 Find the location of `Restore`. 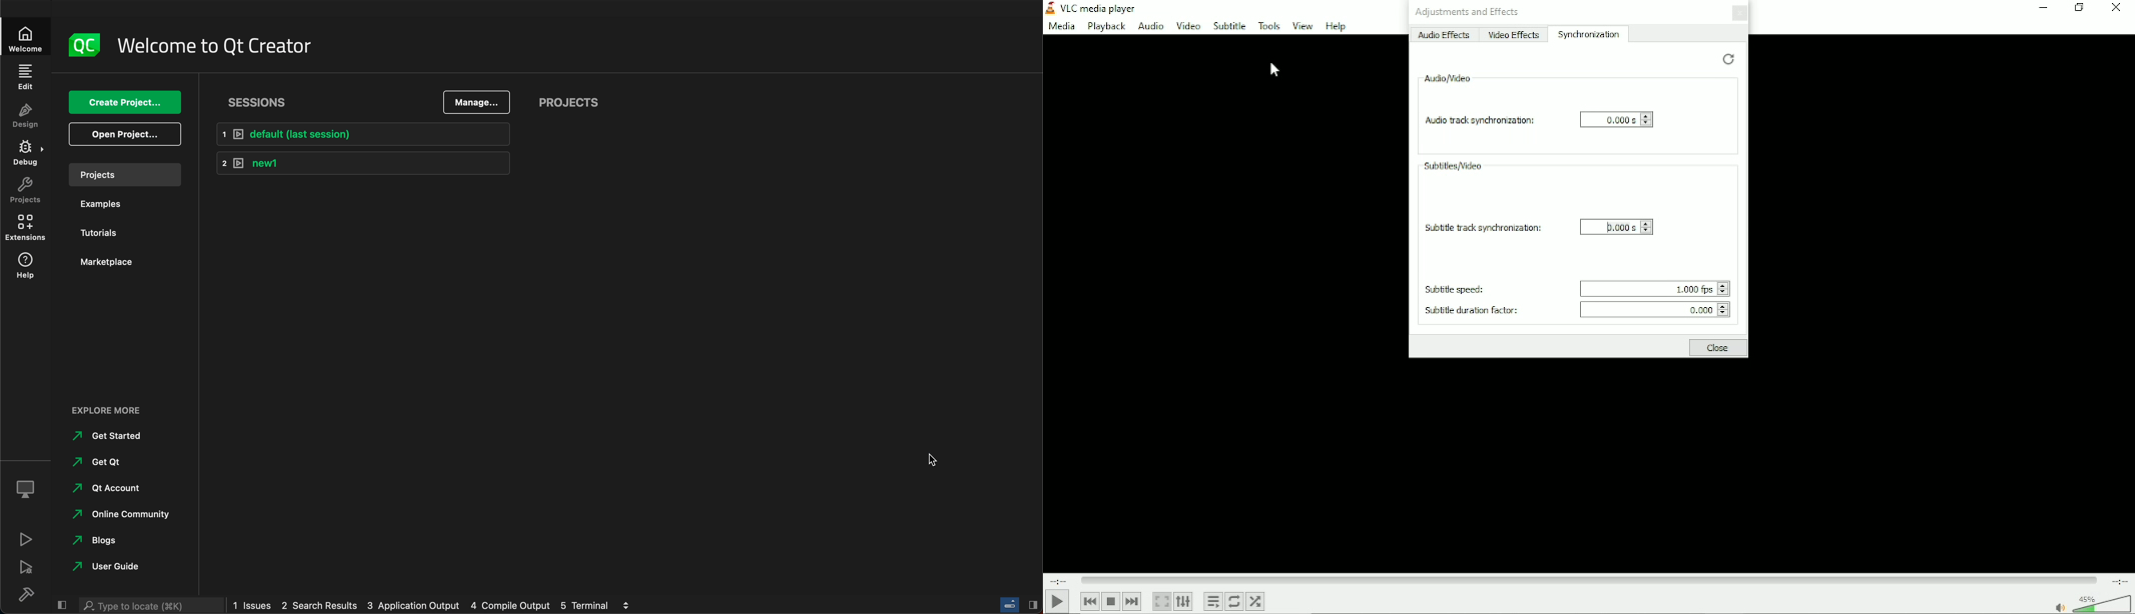

Restore is located at coordinates (1730, 60).